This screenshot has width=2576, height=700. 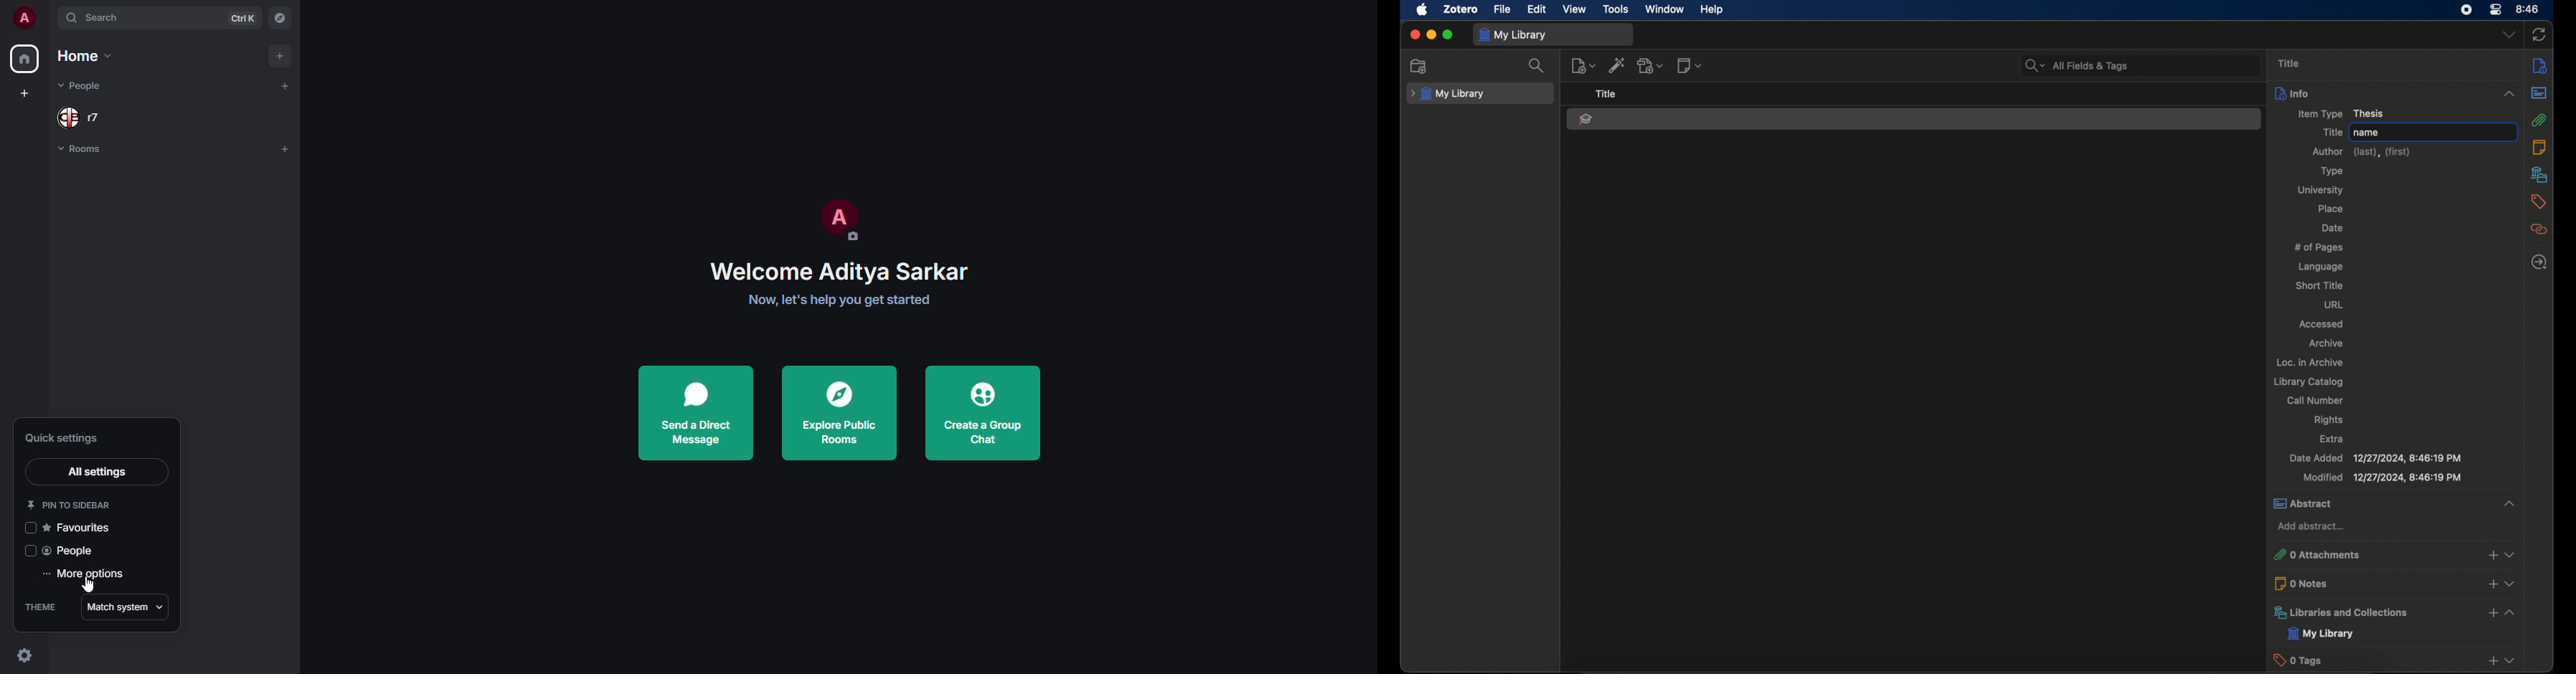 What do you see at coordinates (1461, 9) in the screenshot?
I see `zotero` at bounding box center [1461, 9].